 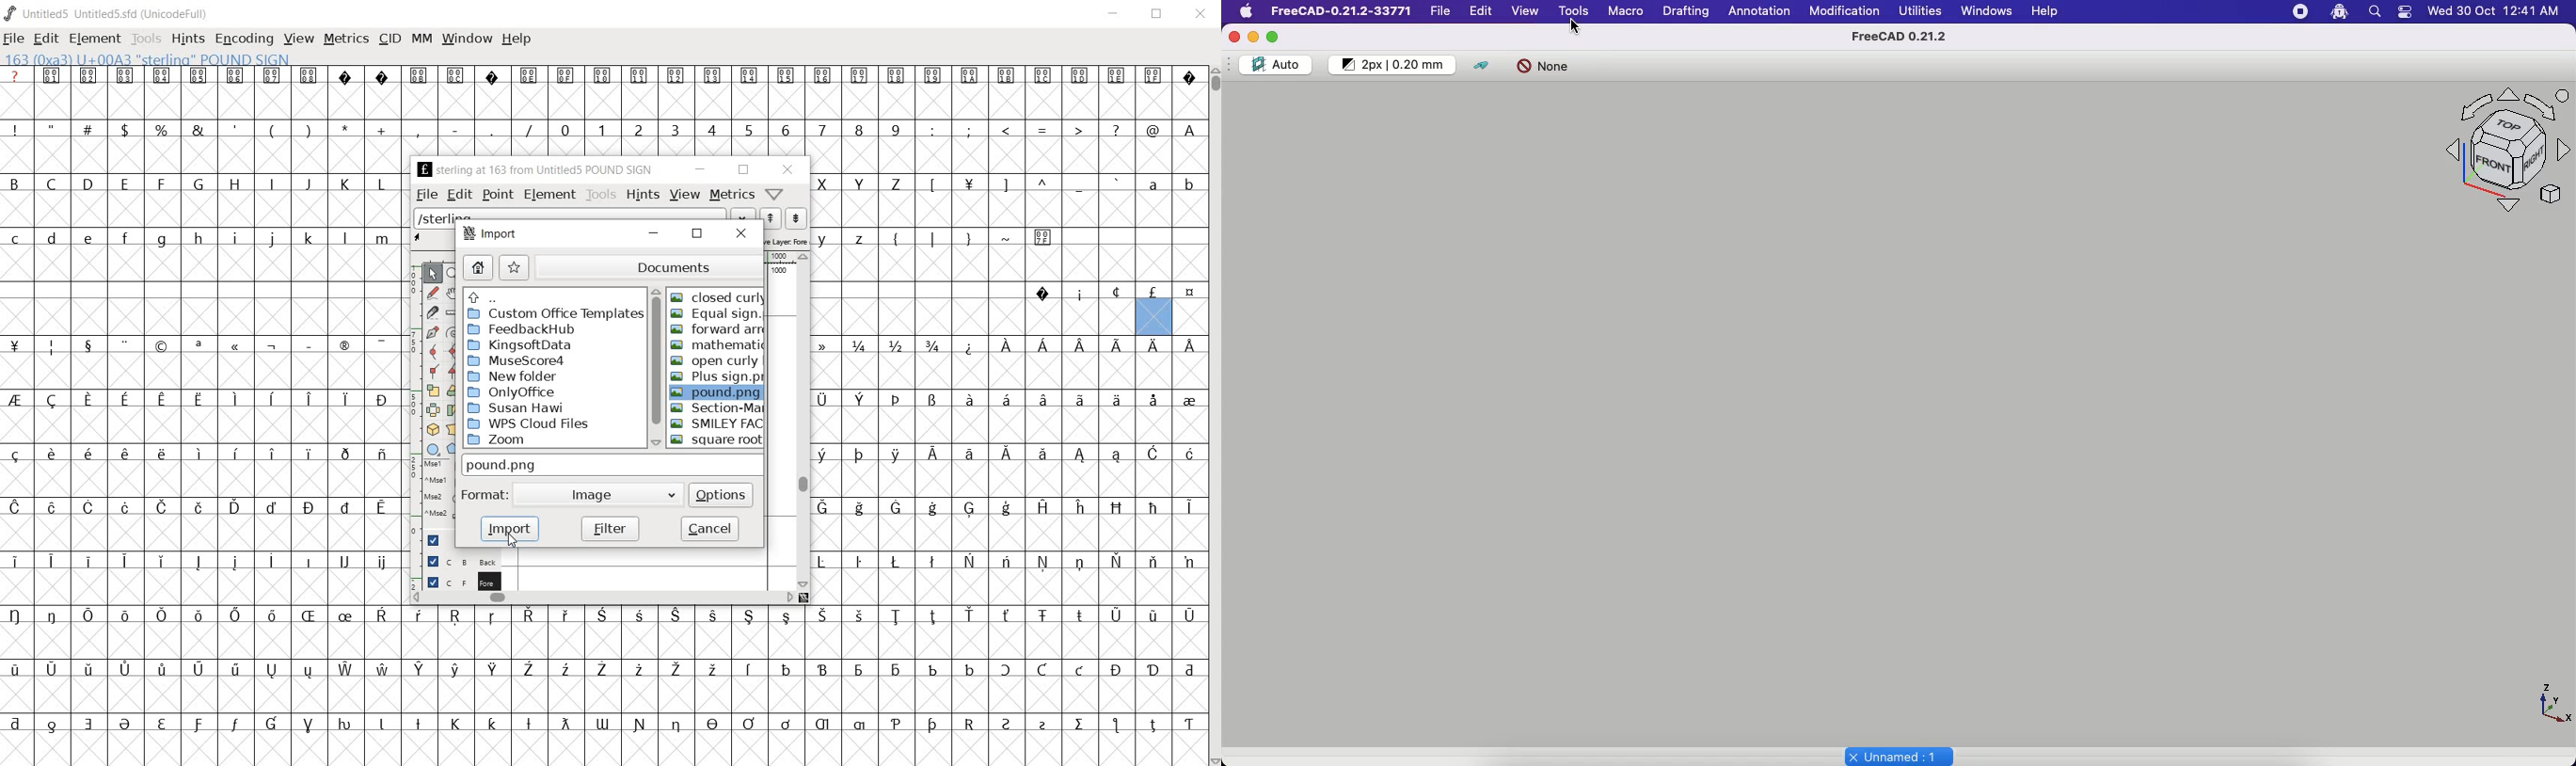 I want to click on 3/4, so click(x=931, y=346).